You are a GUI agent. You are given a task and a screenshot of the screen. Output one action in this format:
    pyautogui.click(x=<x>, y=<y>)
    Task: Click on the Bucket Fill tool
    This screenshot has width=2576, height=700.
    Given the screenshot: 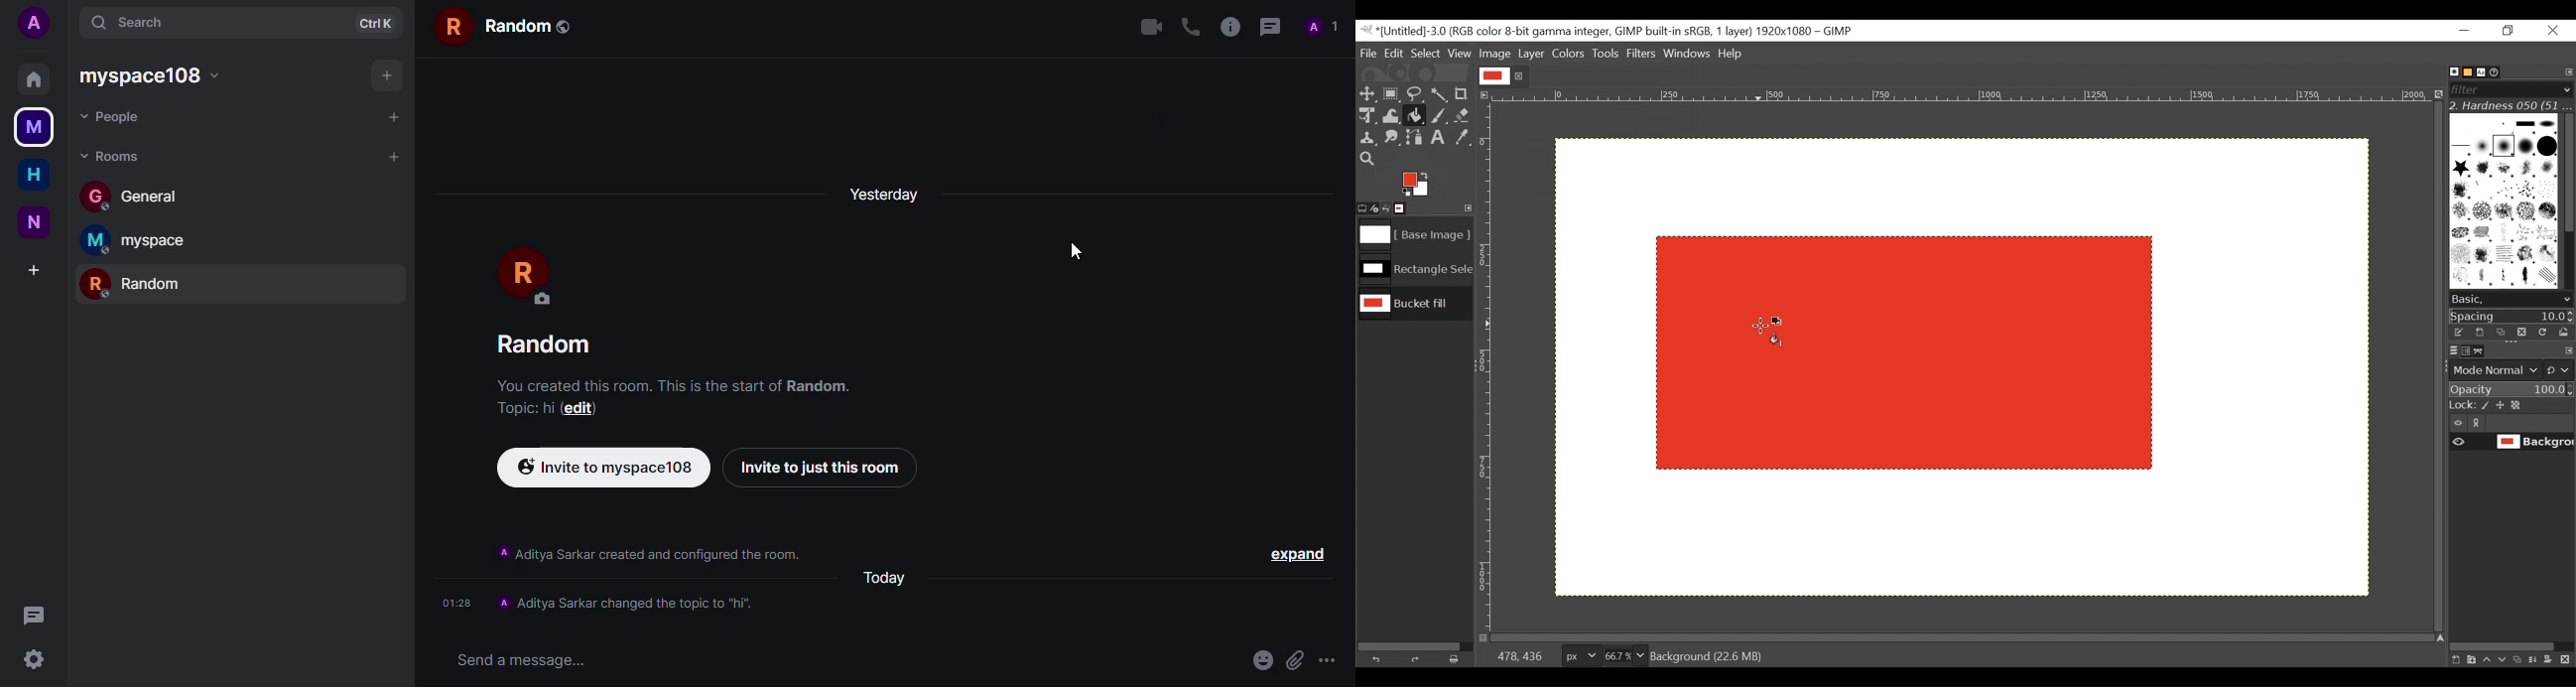 What is the action you would take?
    pyautogui.click(x=1415, y=116)
    